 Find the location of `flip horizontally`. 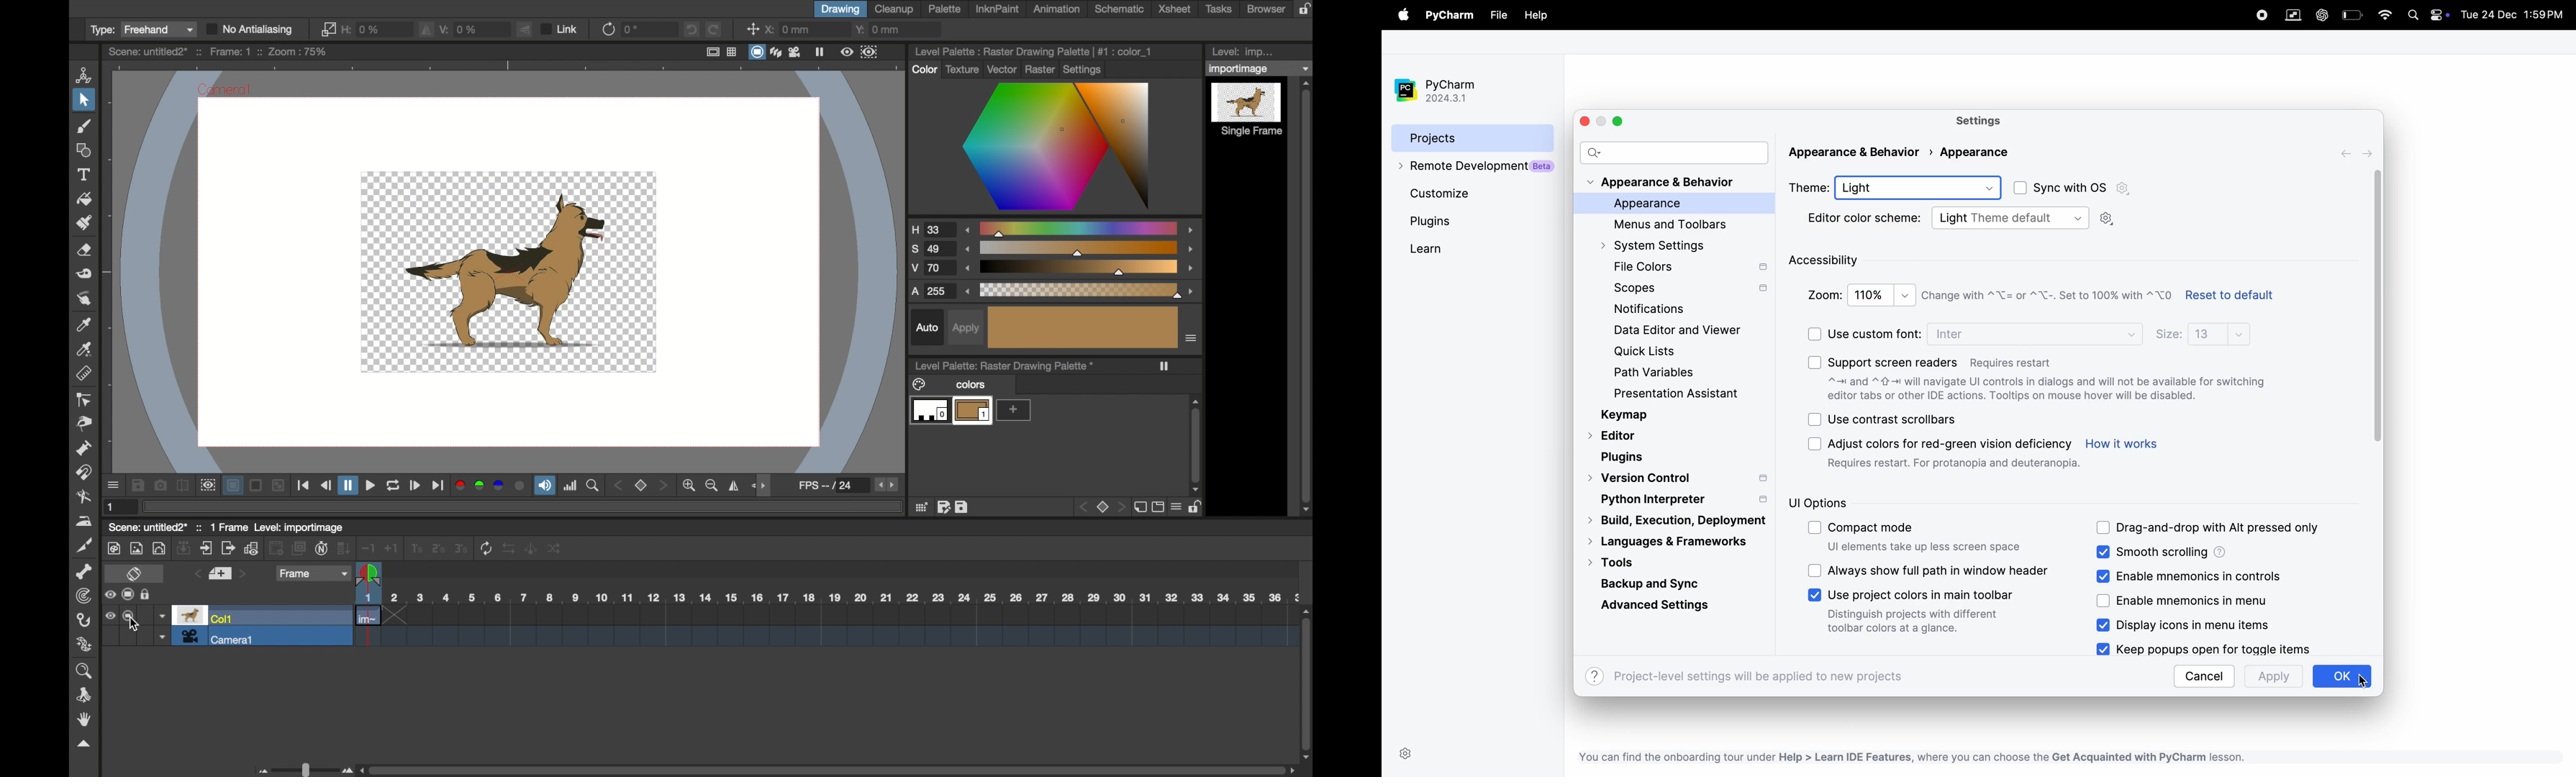

flip horizontally is located at coordinates (427, 29).